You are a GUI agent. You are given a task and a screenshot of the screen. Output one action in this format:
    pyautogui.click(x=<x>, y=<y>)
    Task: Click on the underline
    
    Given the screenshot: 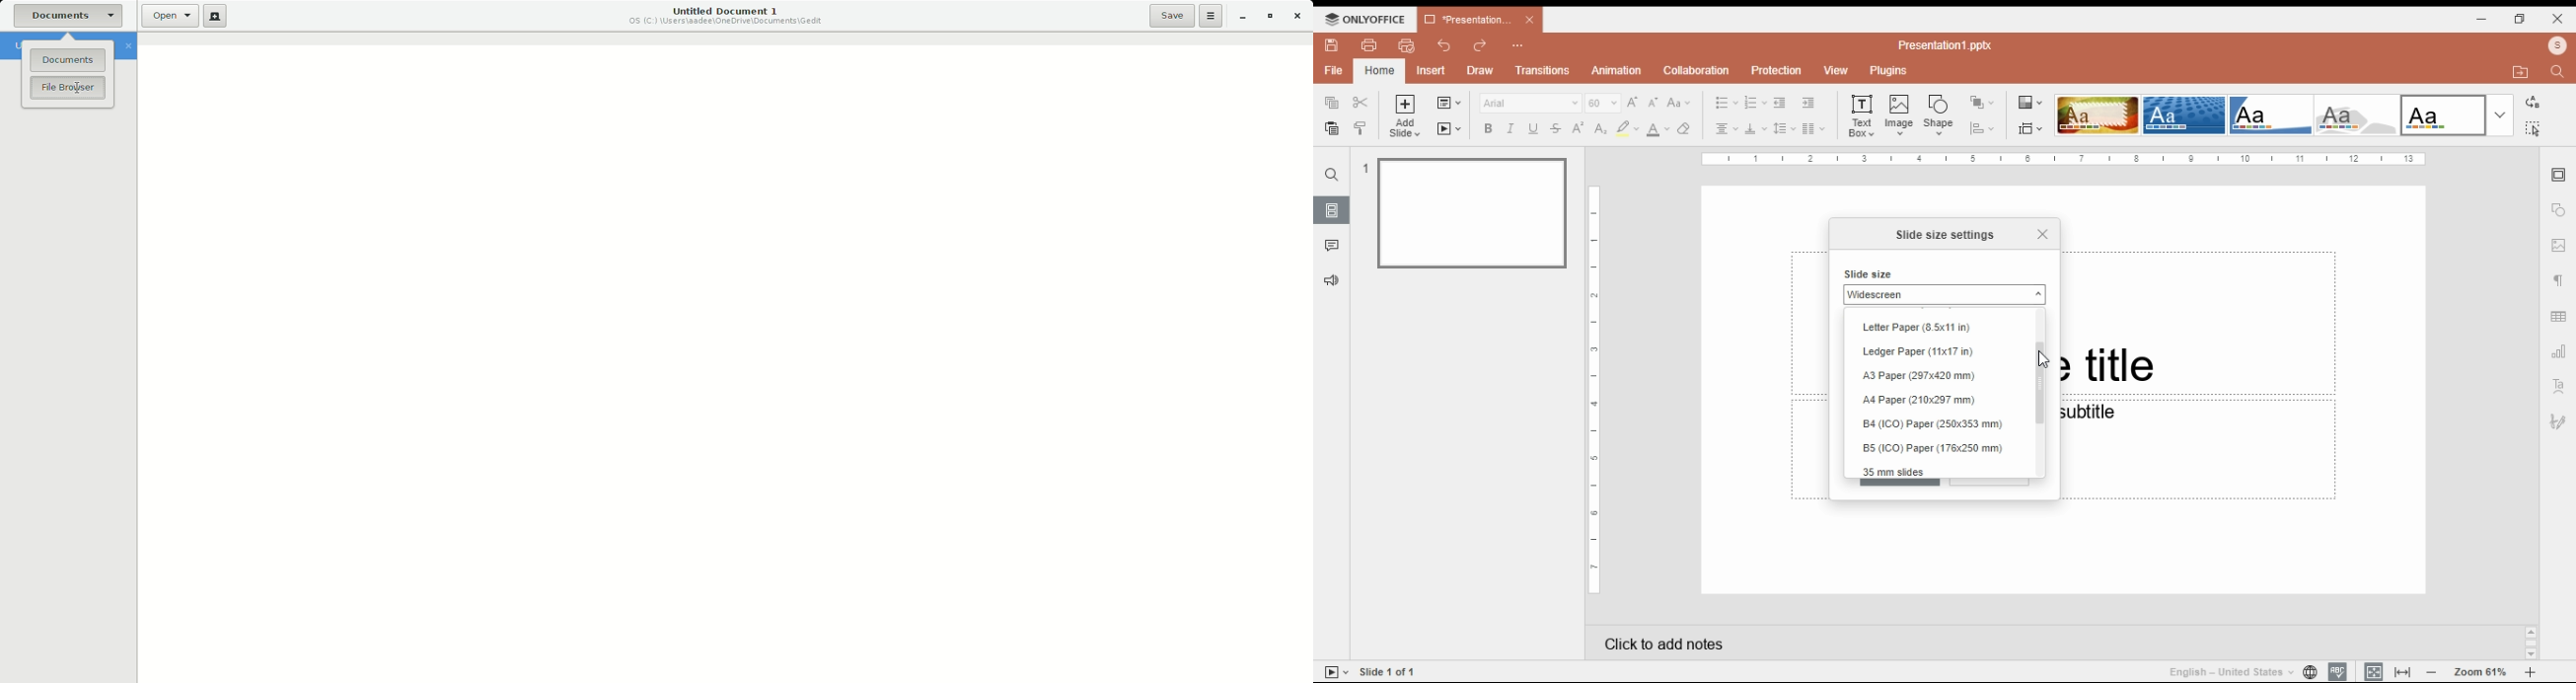 What is the action you would take?
    pyautogui.click(x=1532, y=128)
    